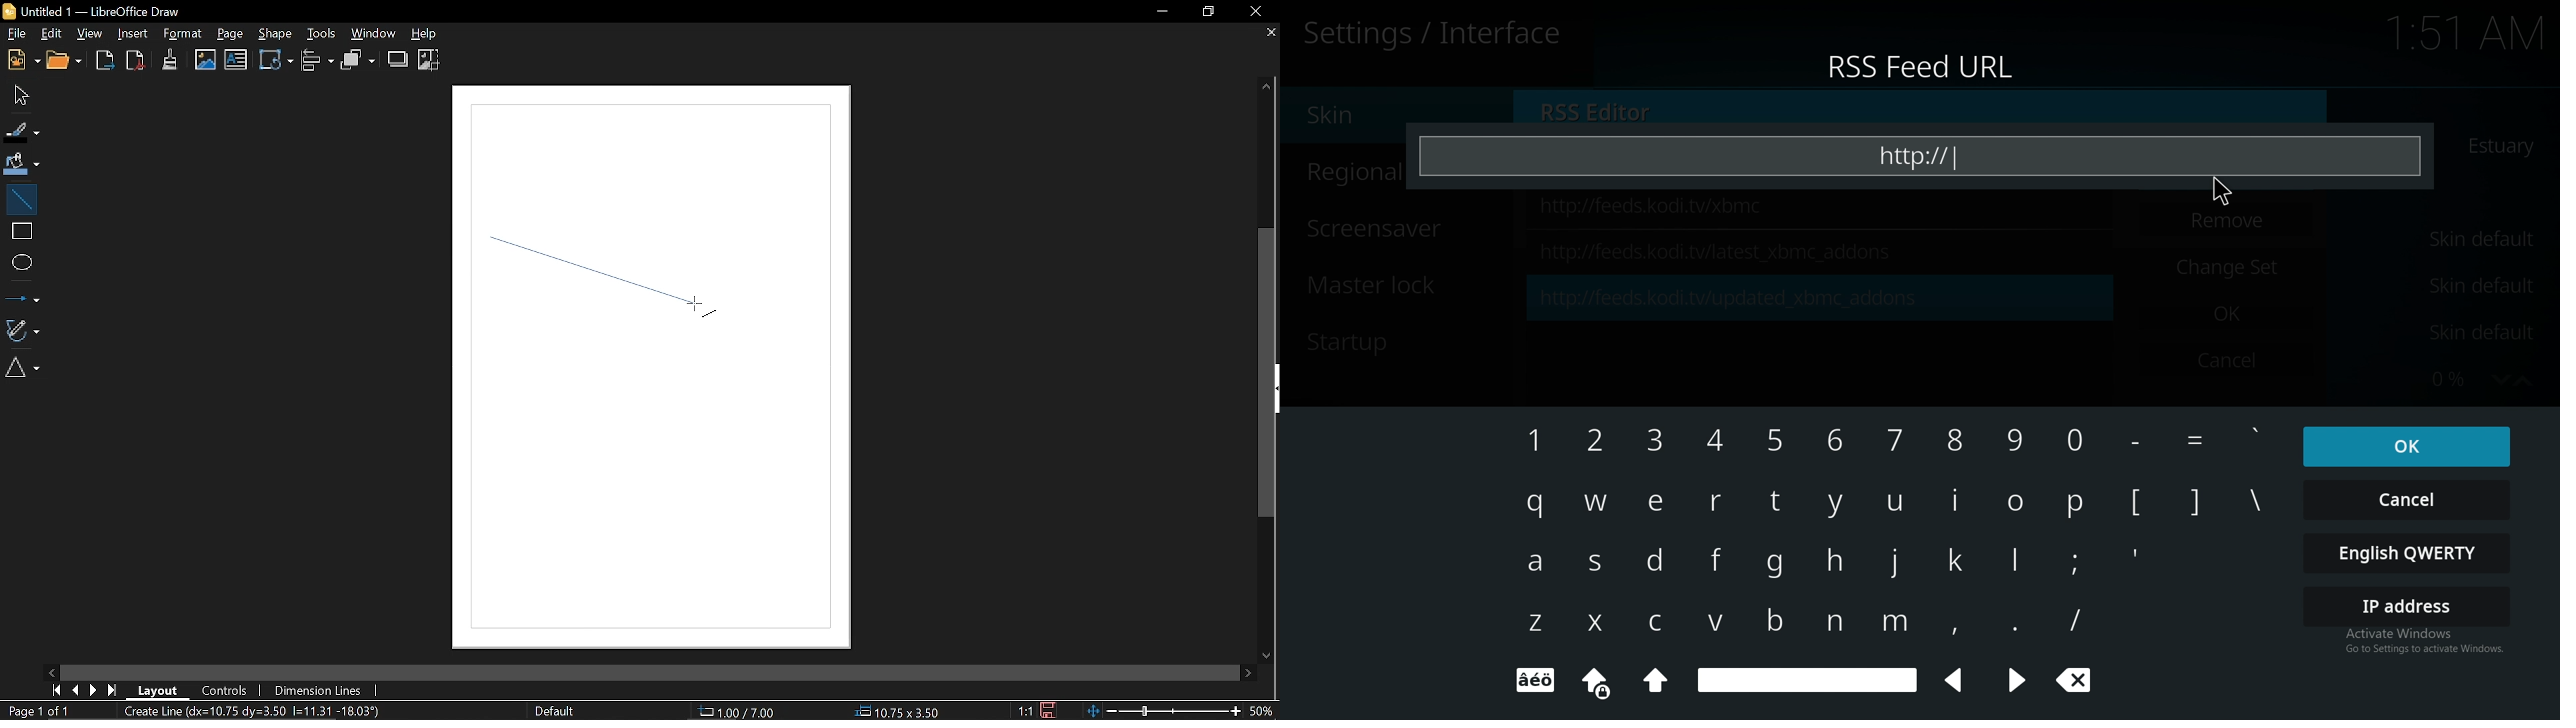 The width and height of the screenshot is (2576, 728). Describe the element at coordinates (1893, 560) in the screenshot. I see `keyboard Input` at that location.